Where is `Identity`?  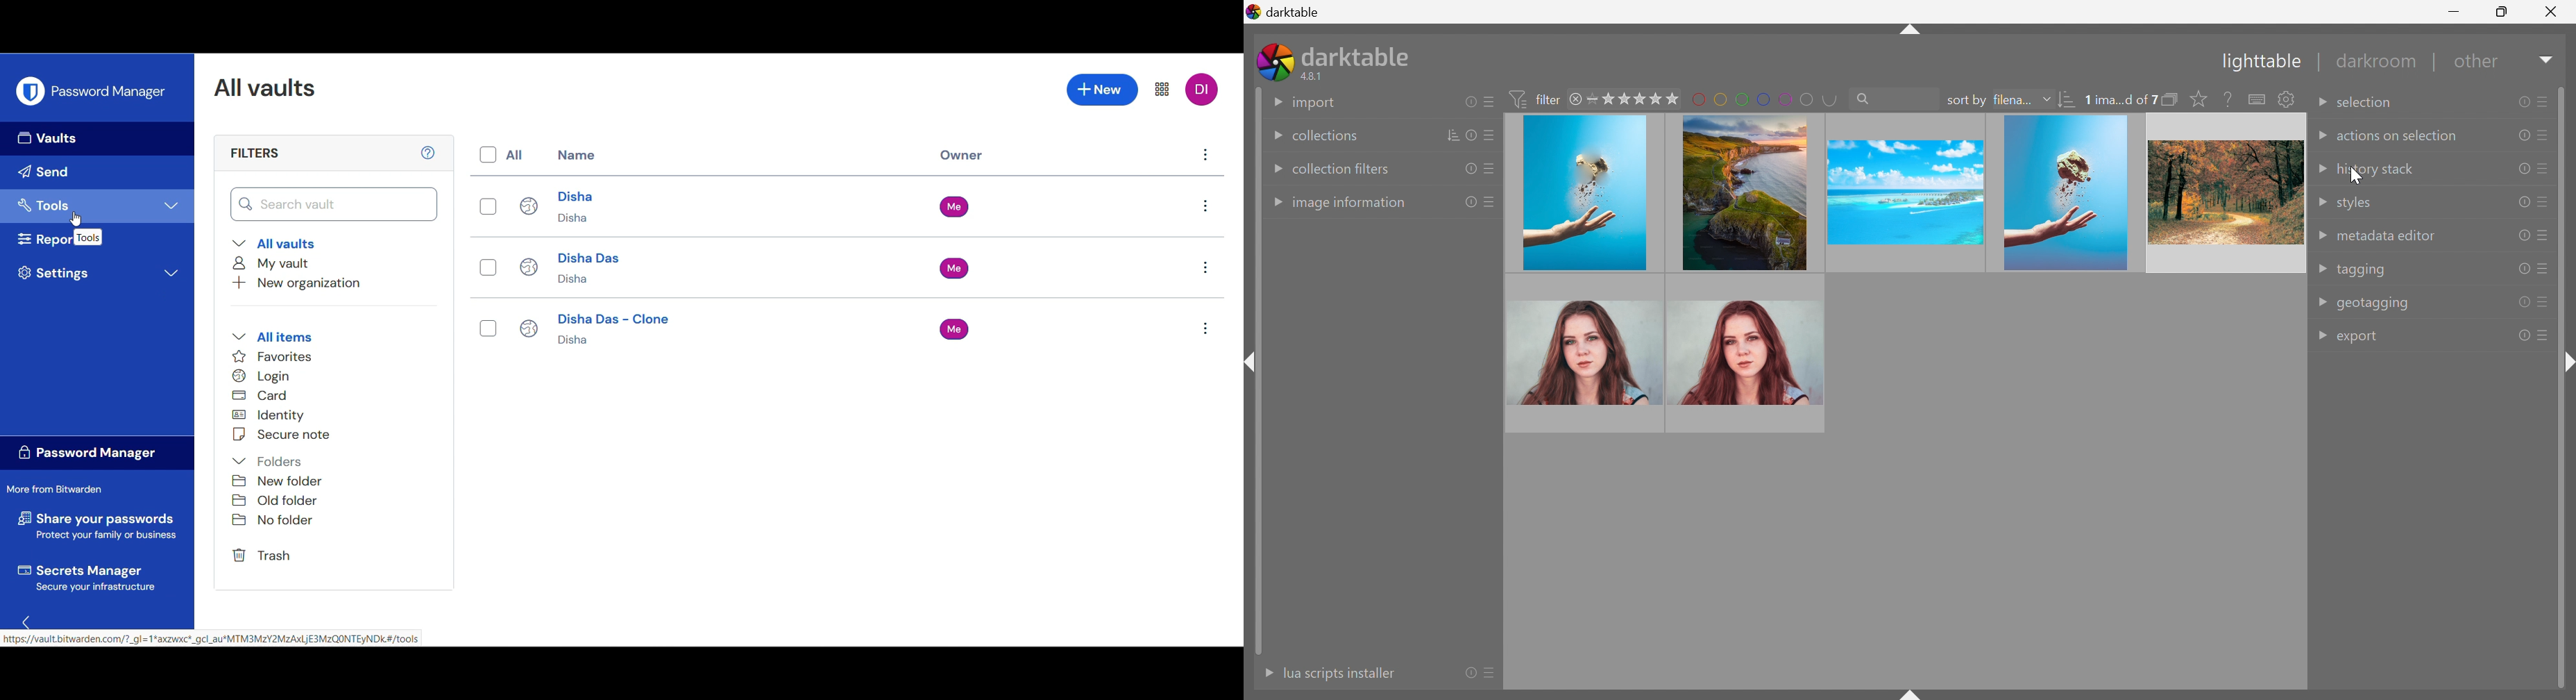 Identity is located at coordinates (269, 415).